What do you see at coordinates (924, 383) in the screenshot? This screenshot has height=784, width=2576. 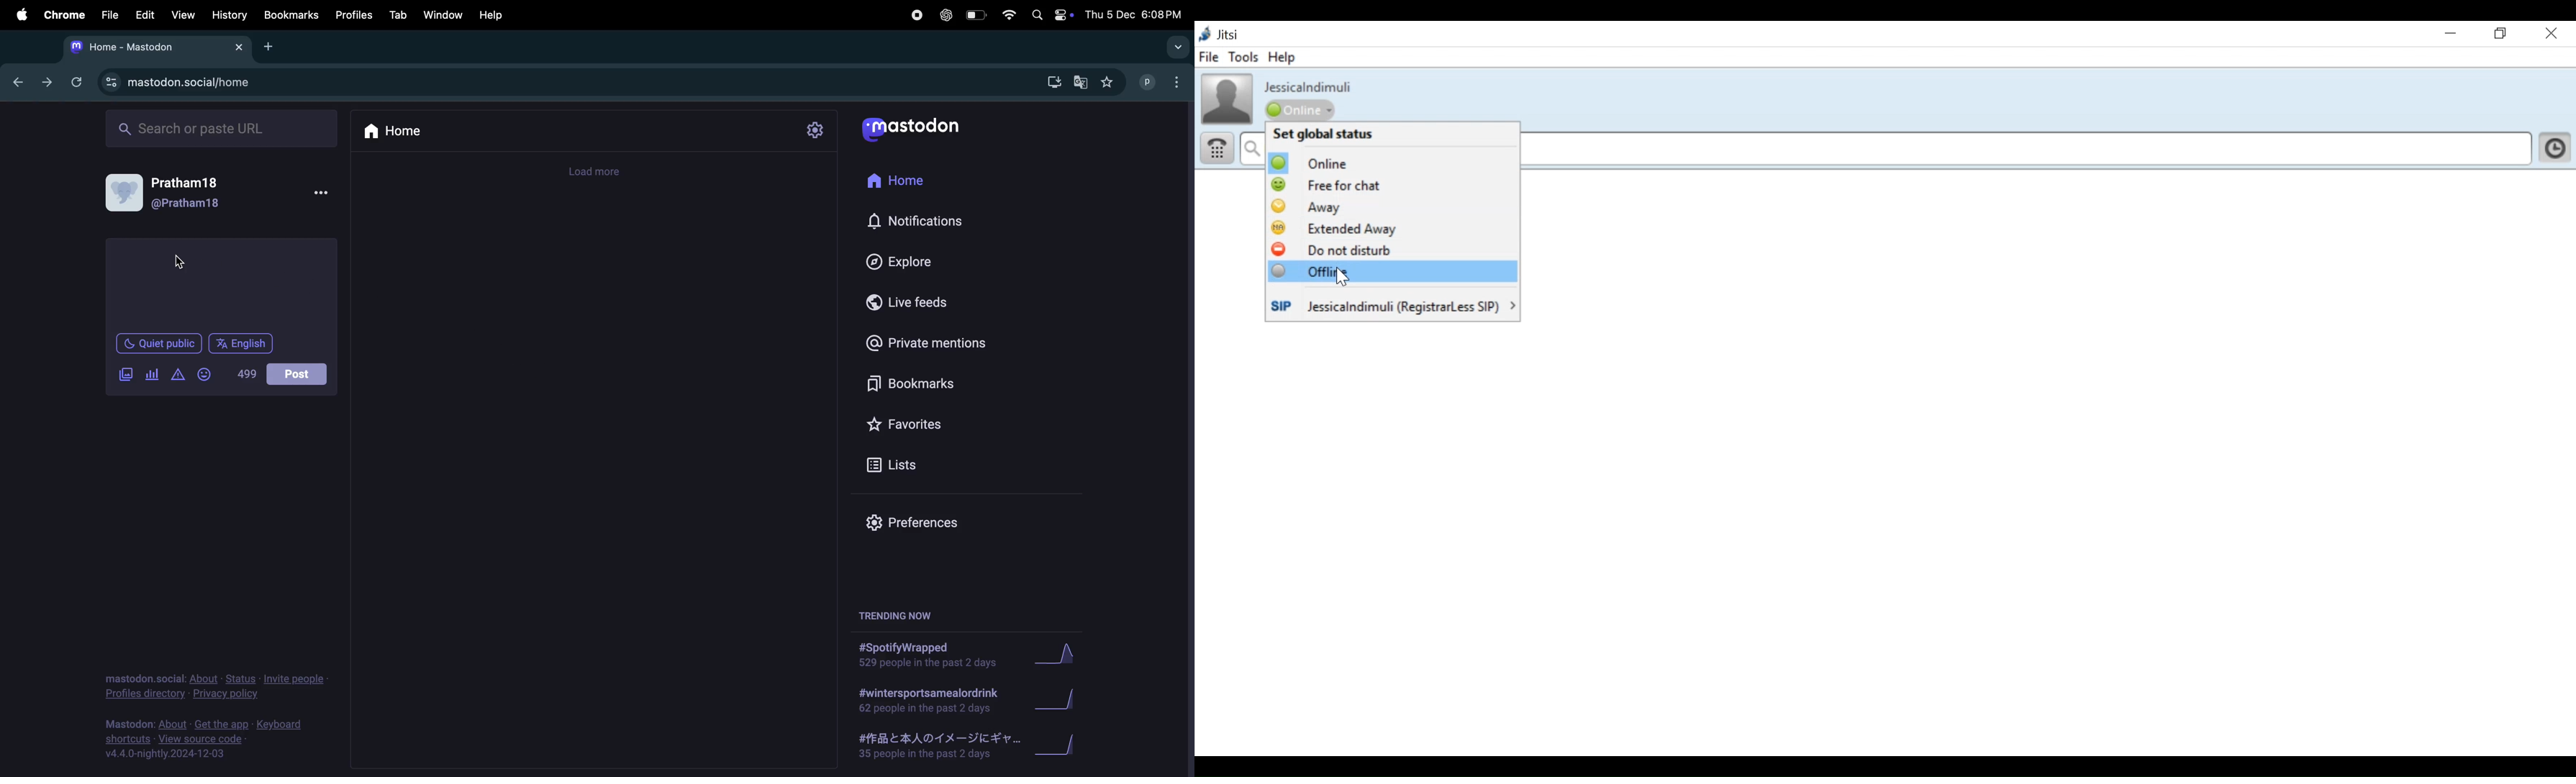 I see `Bookmarks` at bounding box center [924, 383].